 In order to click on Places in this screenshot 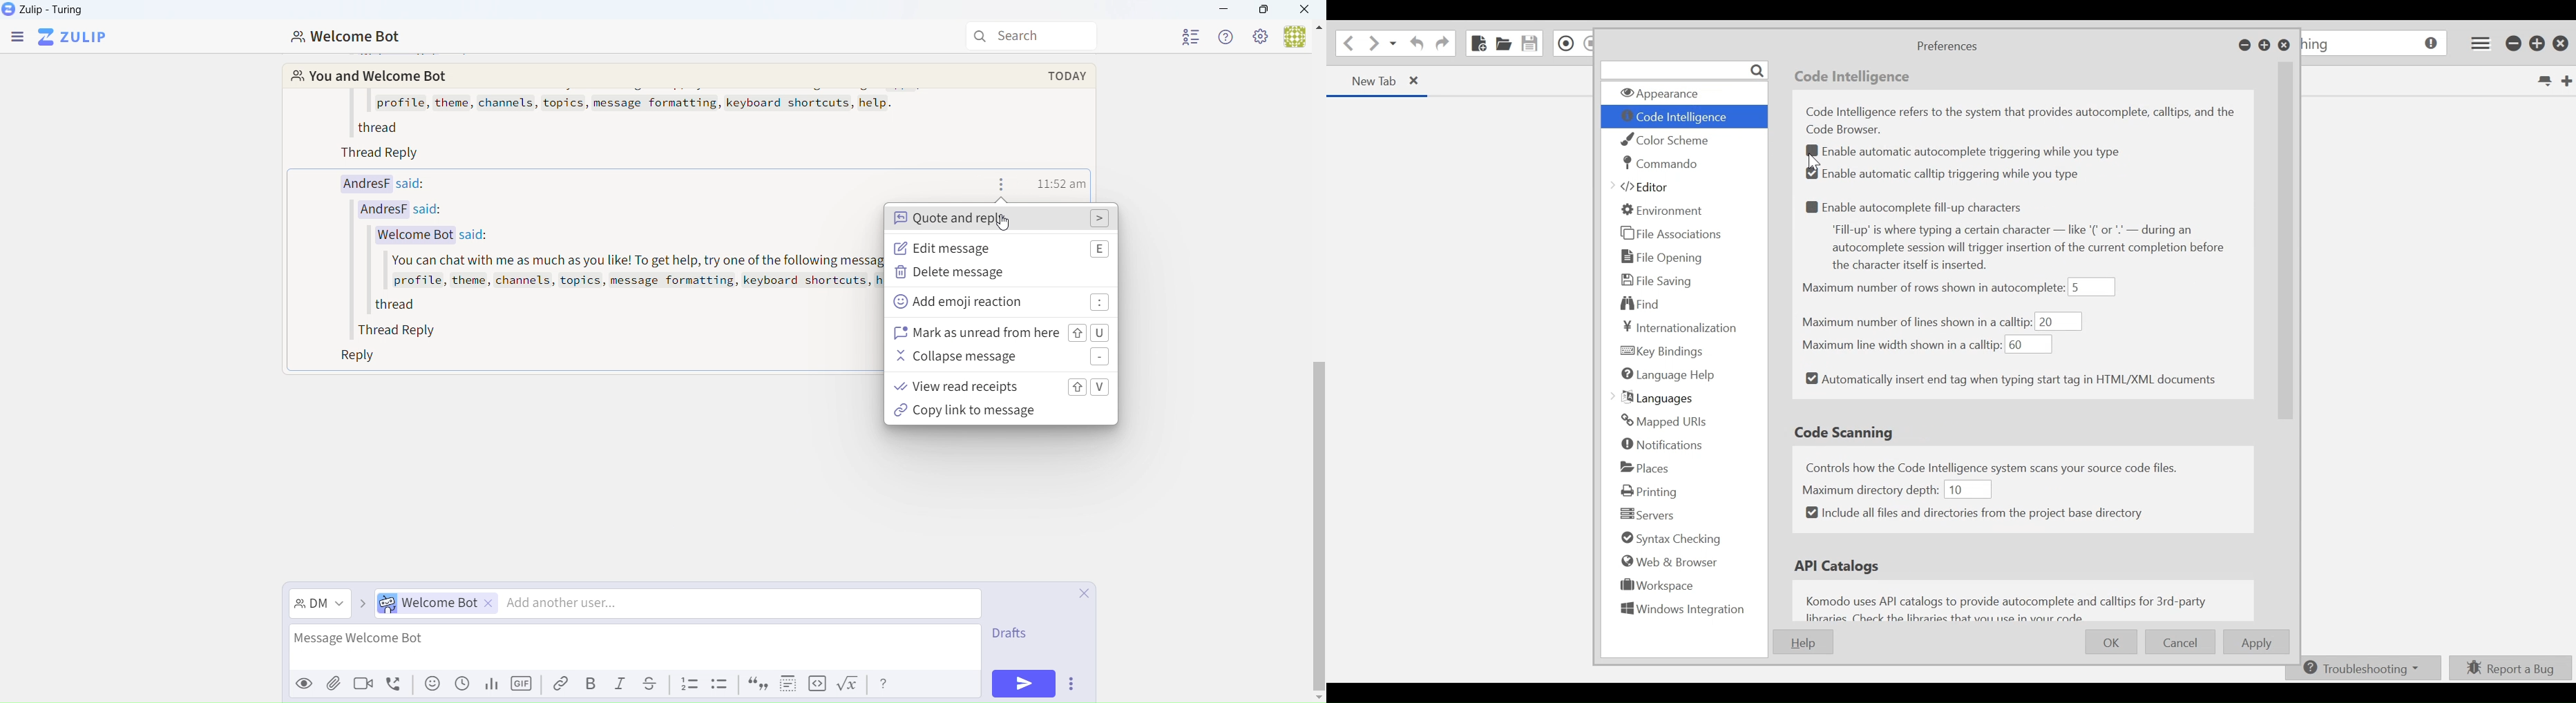, I will do `click(1645, 467)`.